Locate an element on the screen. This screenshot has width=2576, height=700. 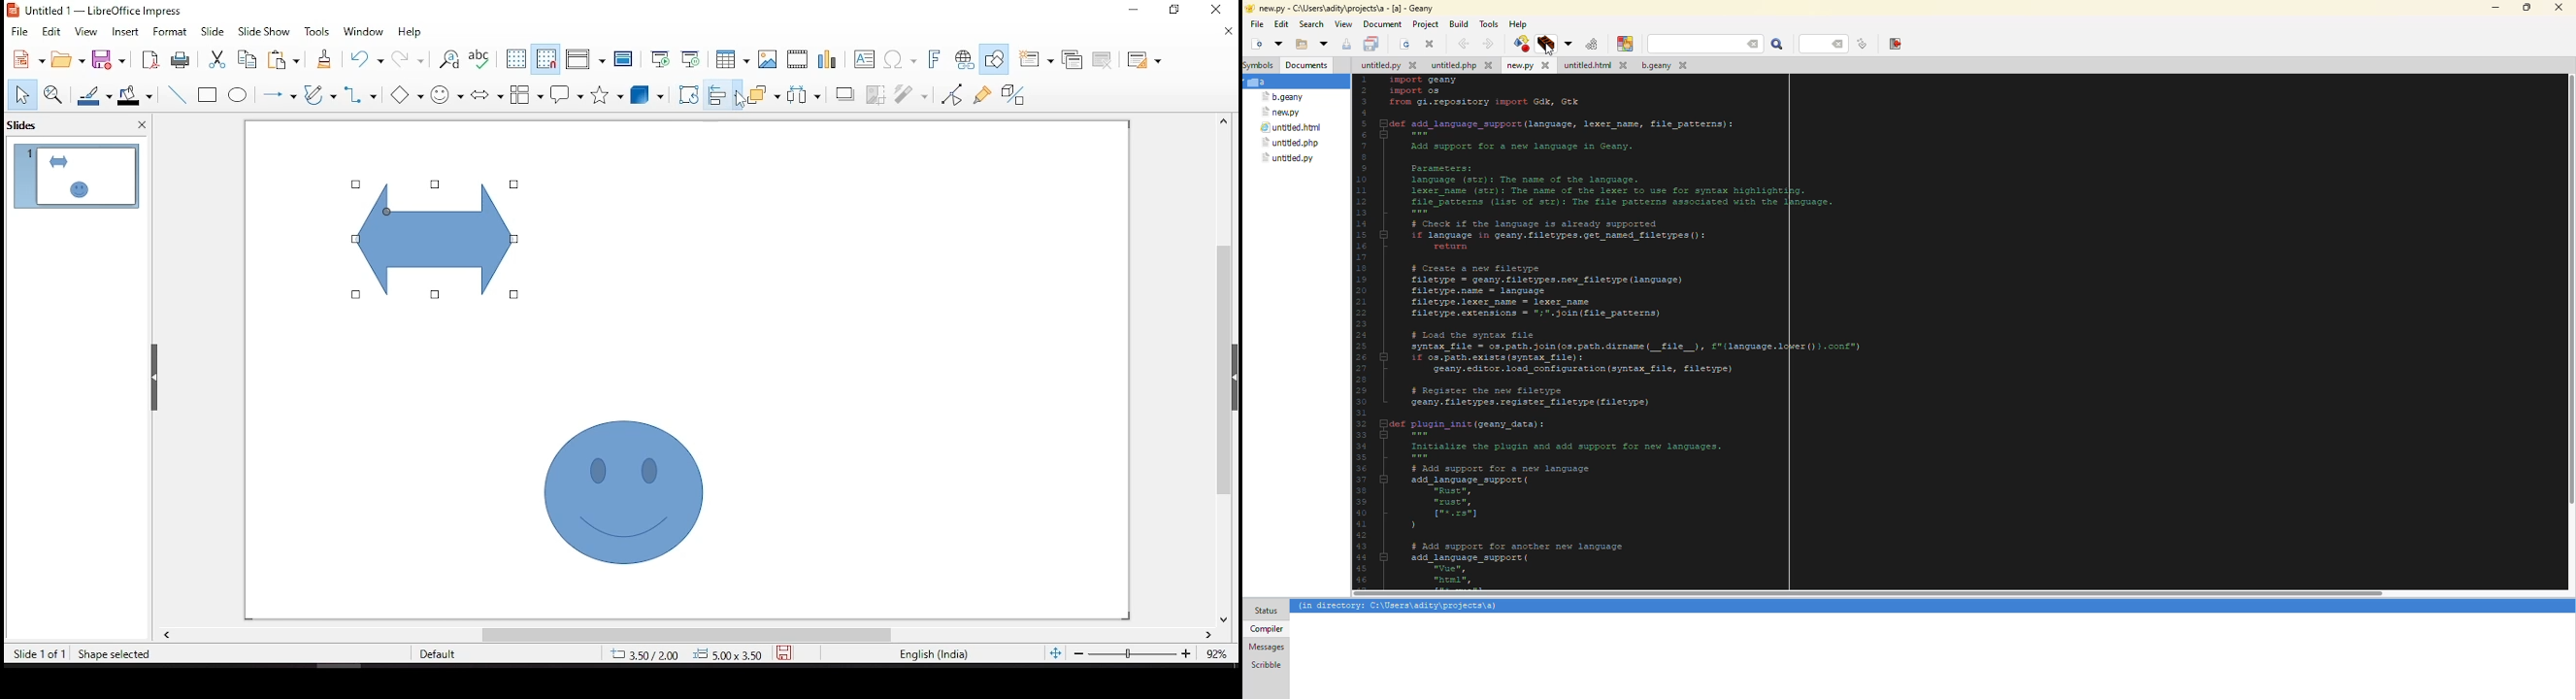
slide is located at coordinates (213, 31).